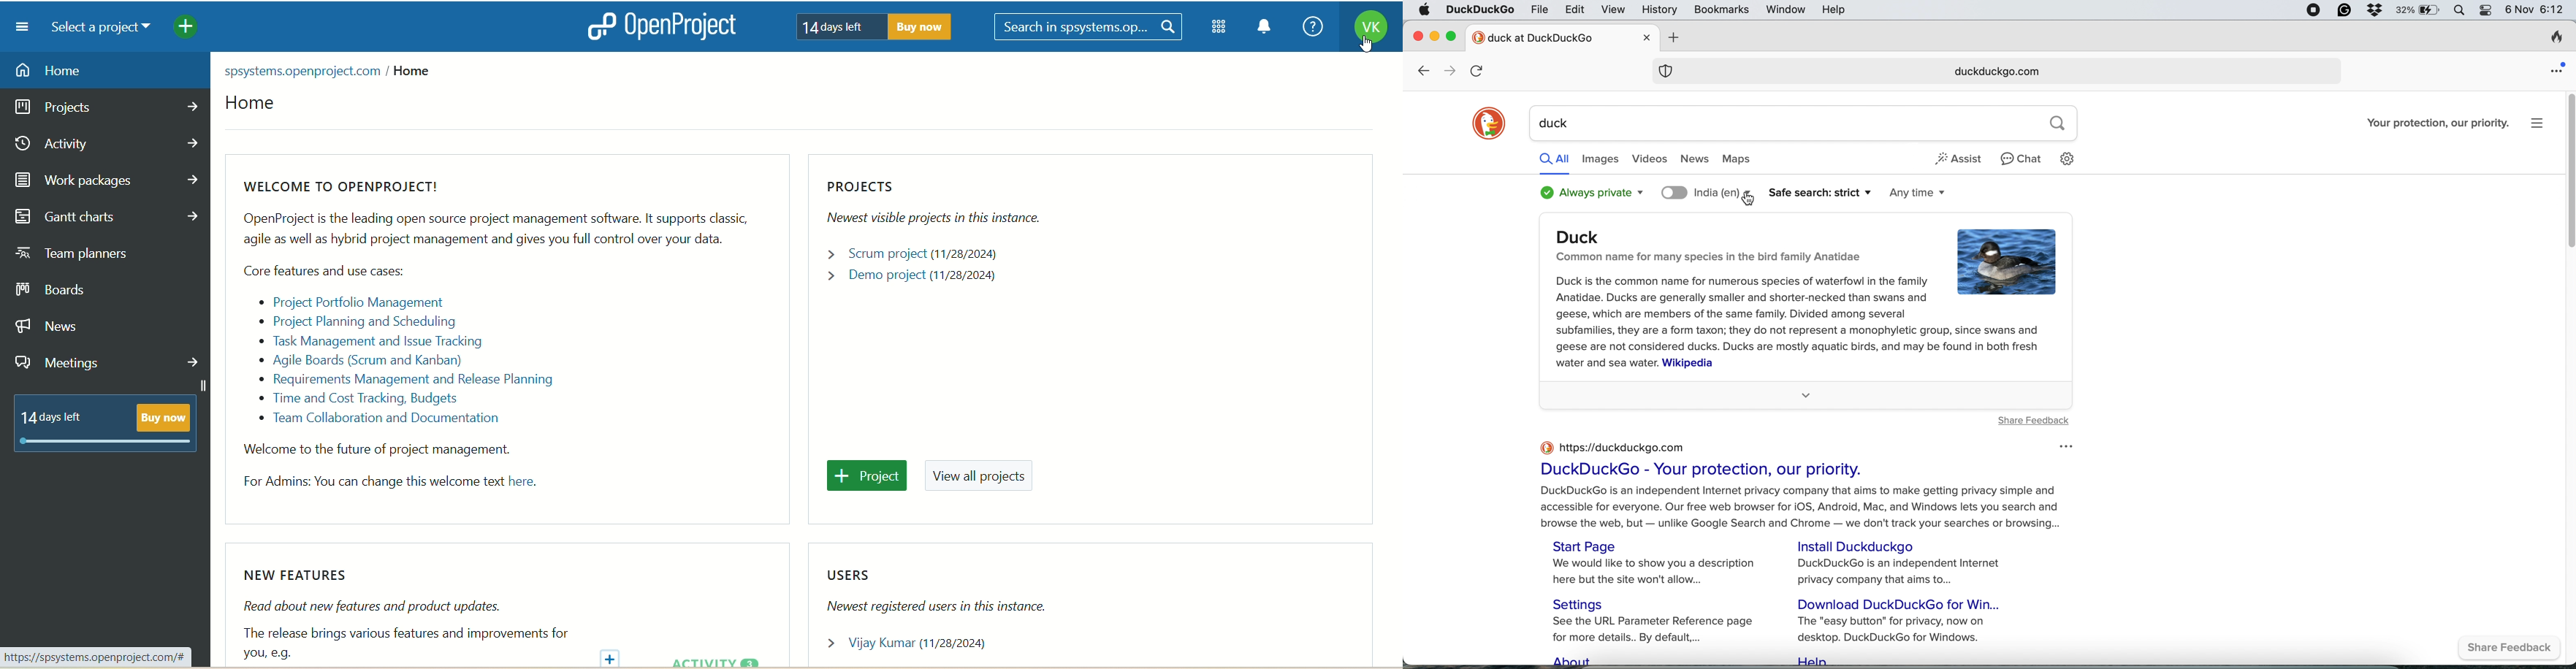 Image resolution: width=2576 pixels, height=672 pixels. What do you see at coordinates (1587, 193) in the screenshot?
I see `always private` at bounding box center [1587, 193].